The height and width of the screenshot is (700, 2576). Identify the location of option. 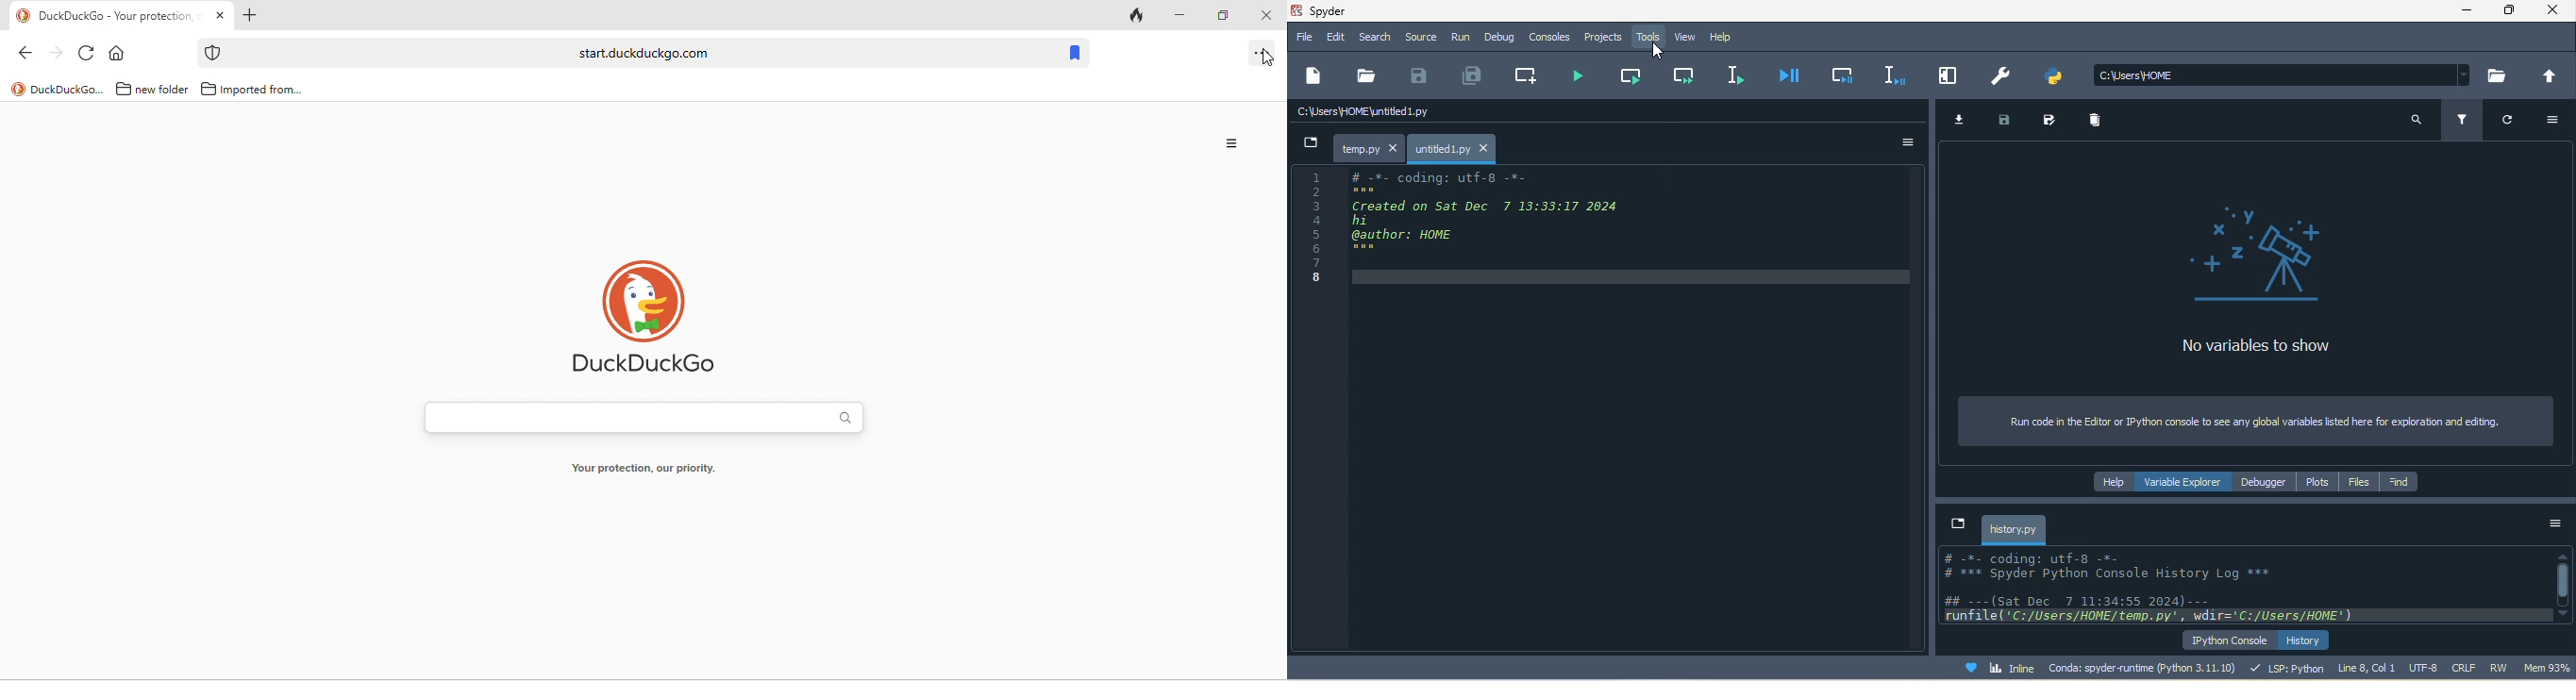
(1904, 142).